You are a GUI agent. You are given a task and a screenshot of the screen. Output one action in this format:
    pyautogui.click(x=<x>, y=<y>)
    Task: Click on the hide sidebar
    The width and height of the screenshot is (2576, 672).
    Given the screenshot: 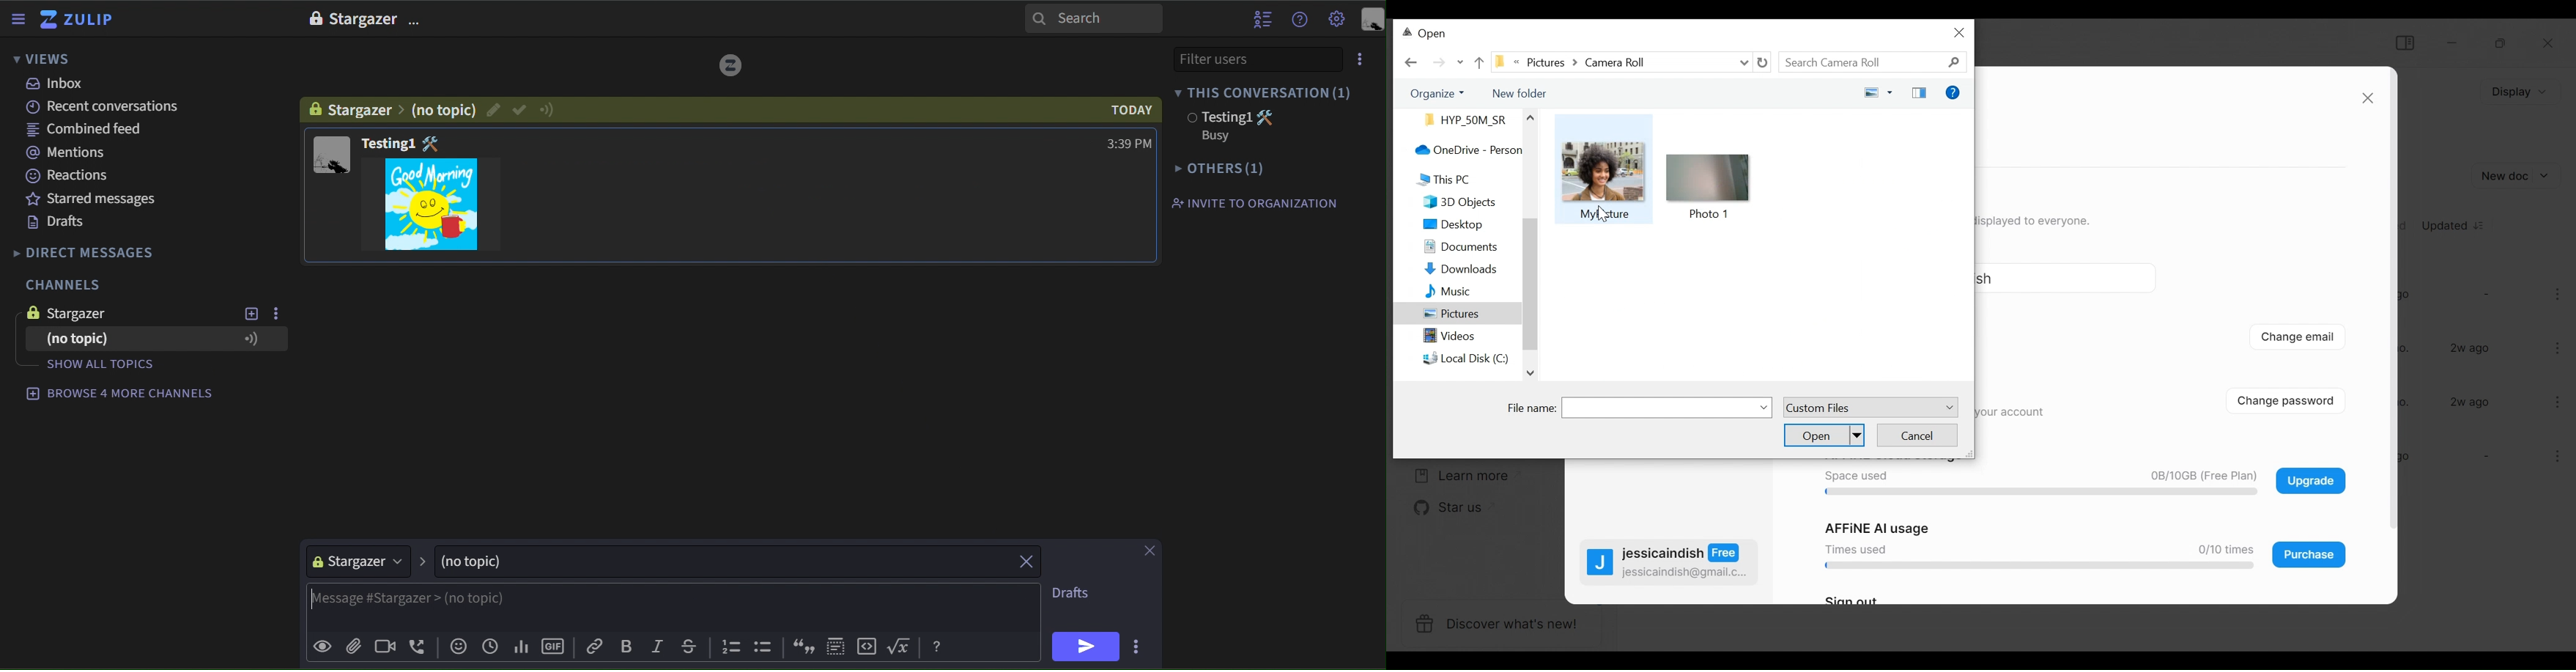 What is the action you would take?
    pyautogui.click(x=20, y=21)
    